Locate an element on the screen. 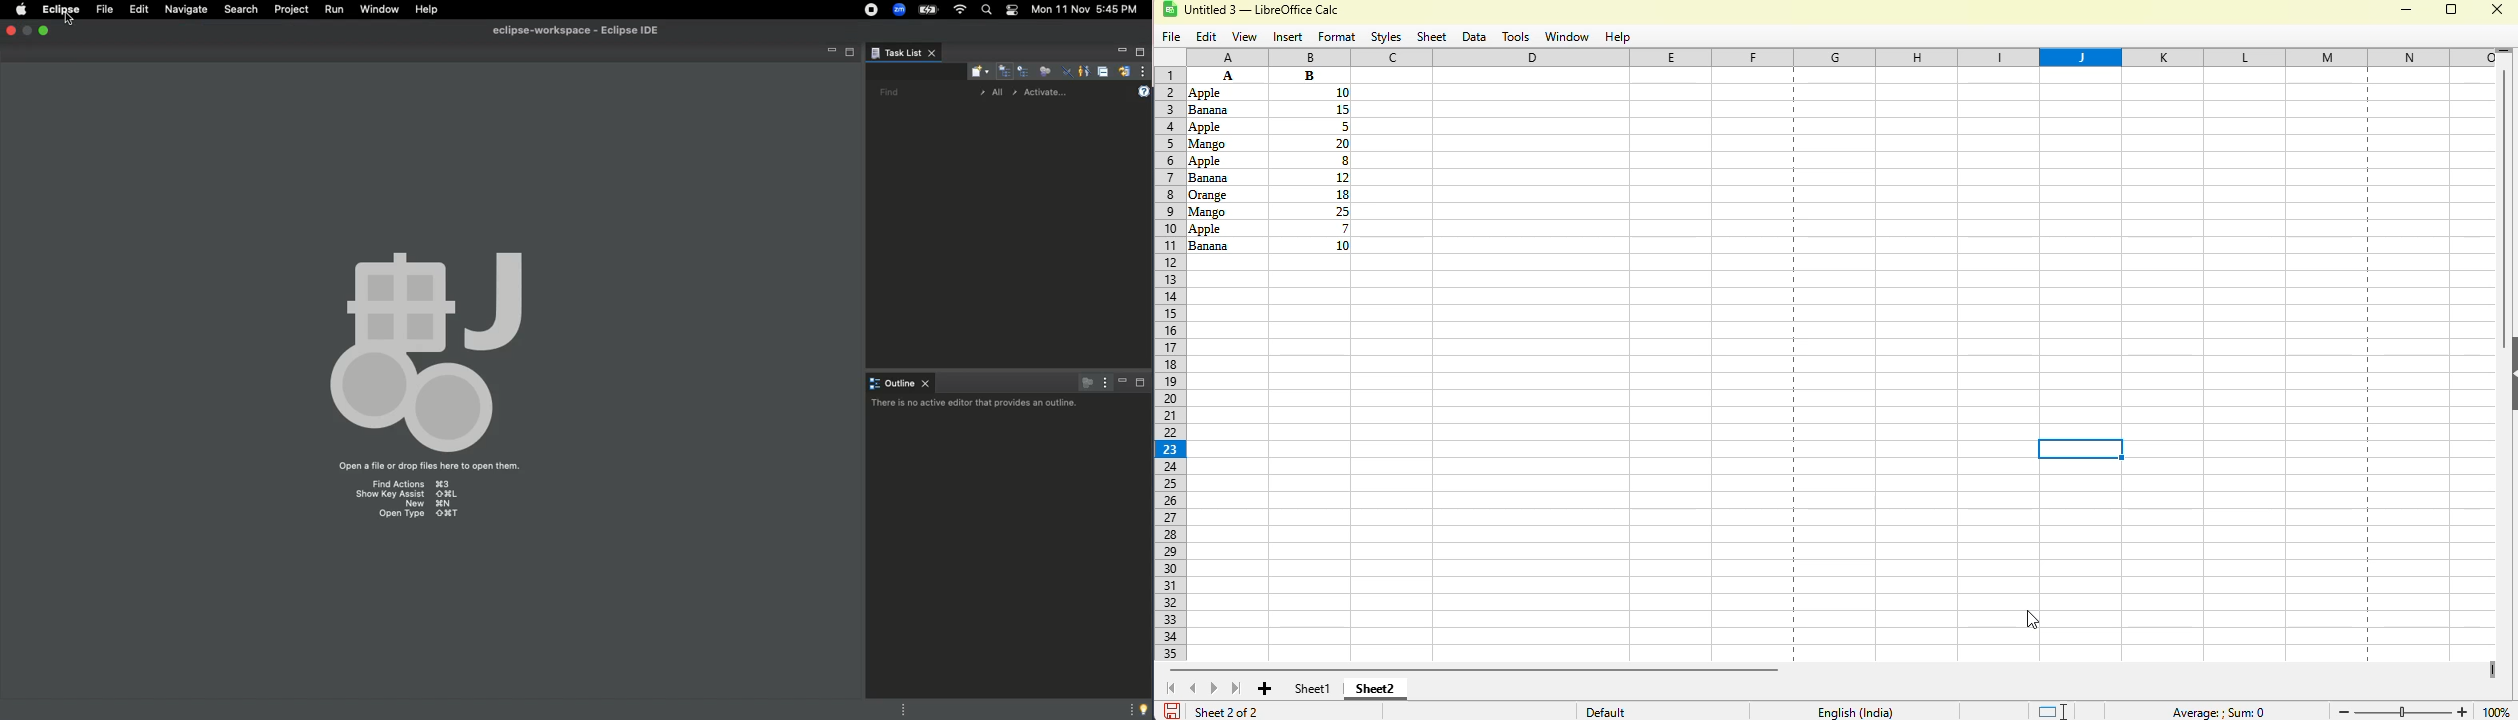   is located at coordinates (1311, 193).